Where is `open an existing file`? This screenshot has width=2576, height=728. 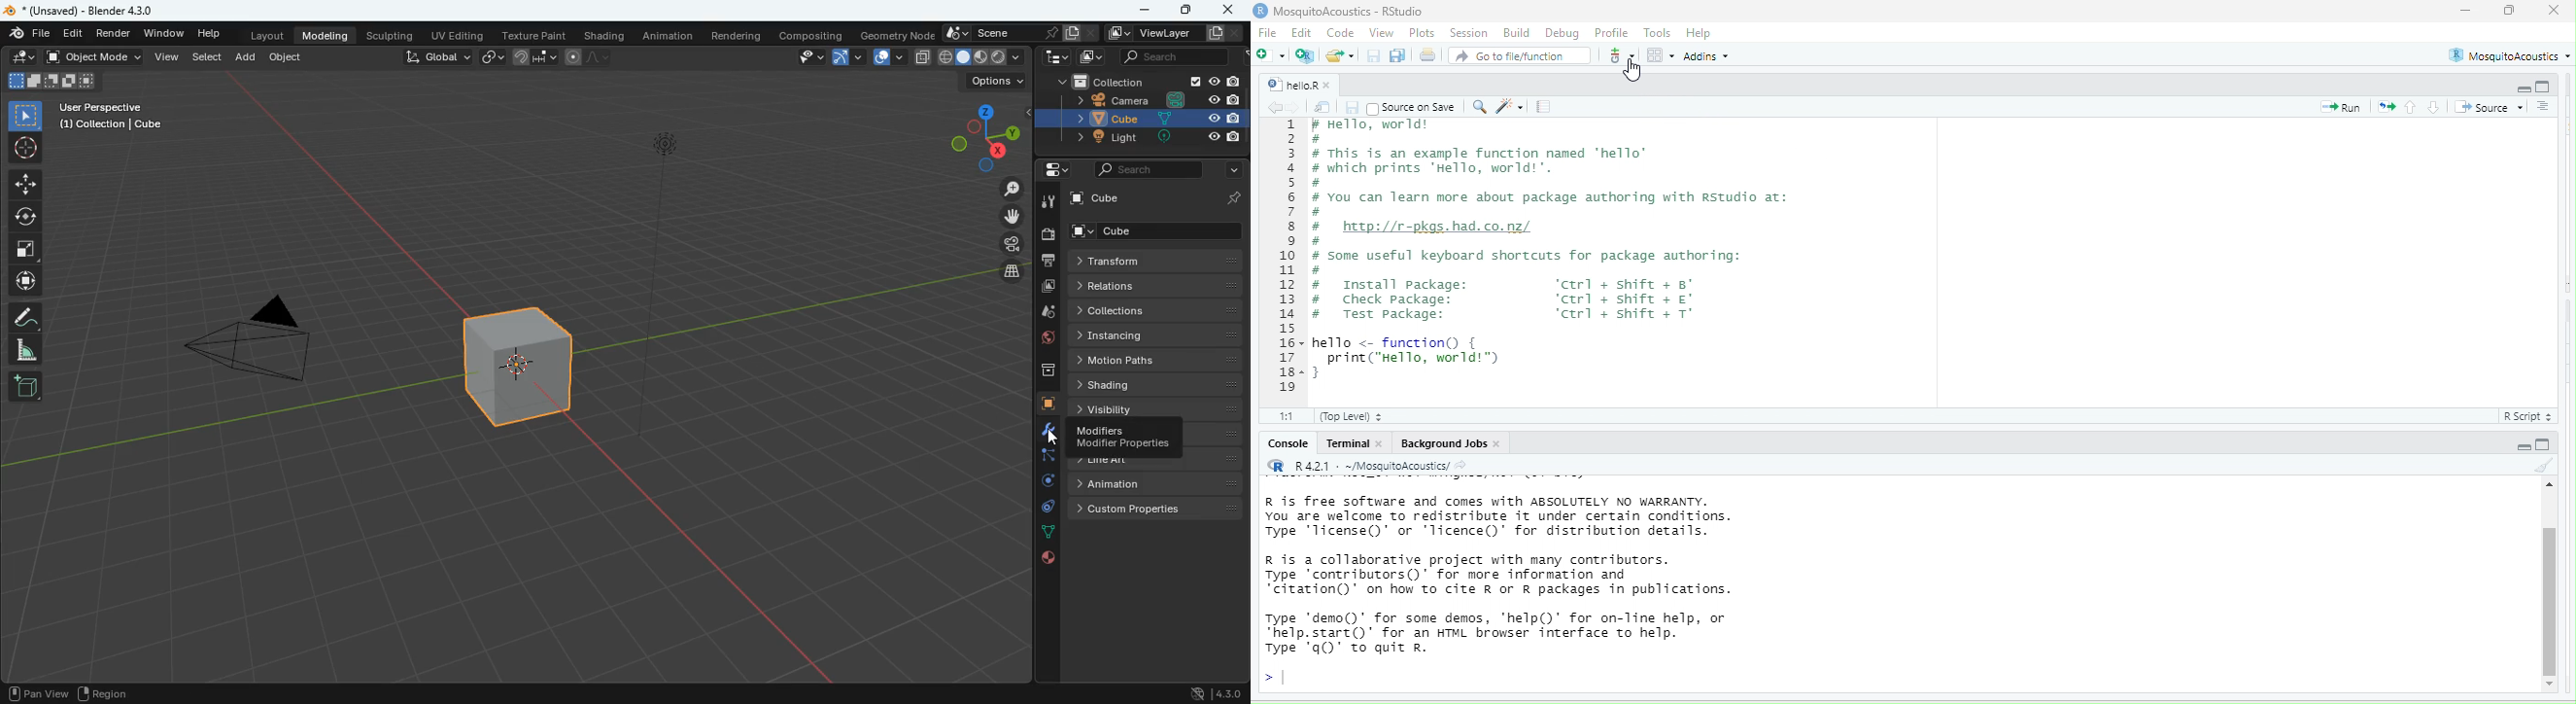 open an existing file is located at coordinates (1343, 56).